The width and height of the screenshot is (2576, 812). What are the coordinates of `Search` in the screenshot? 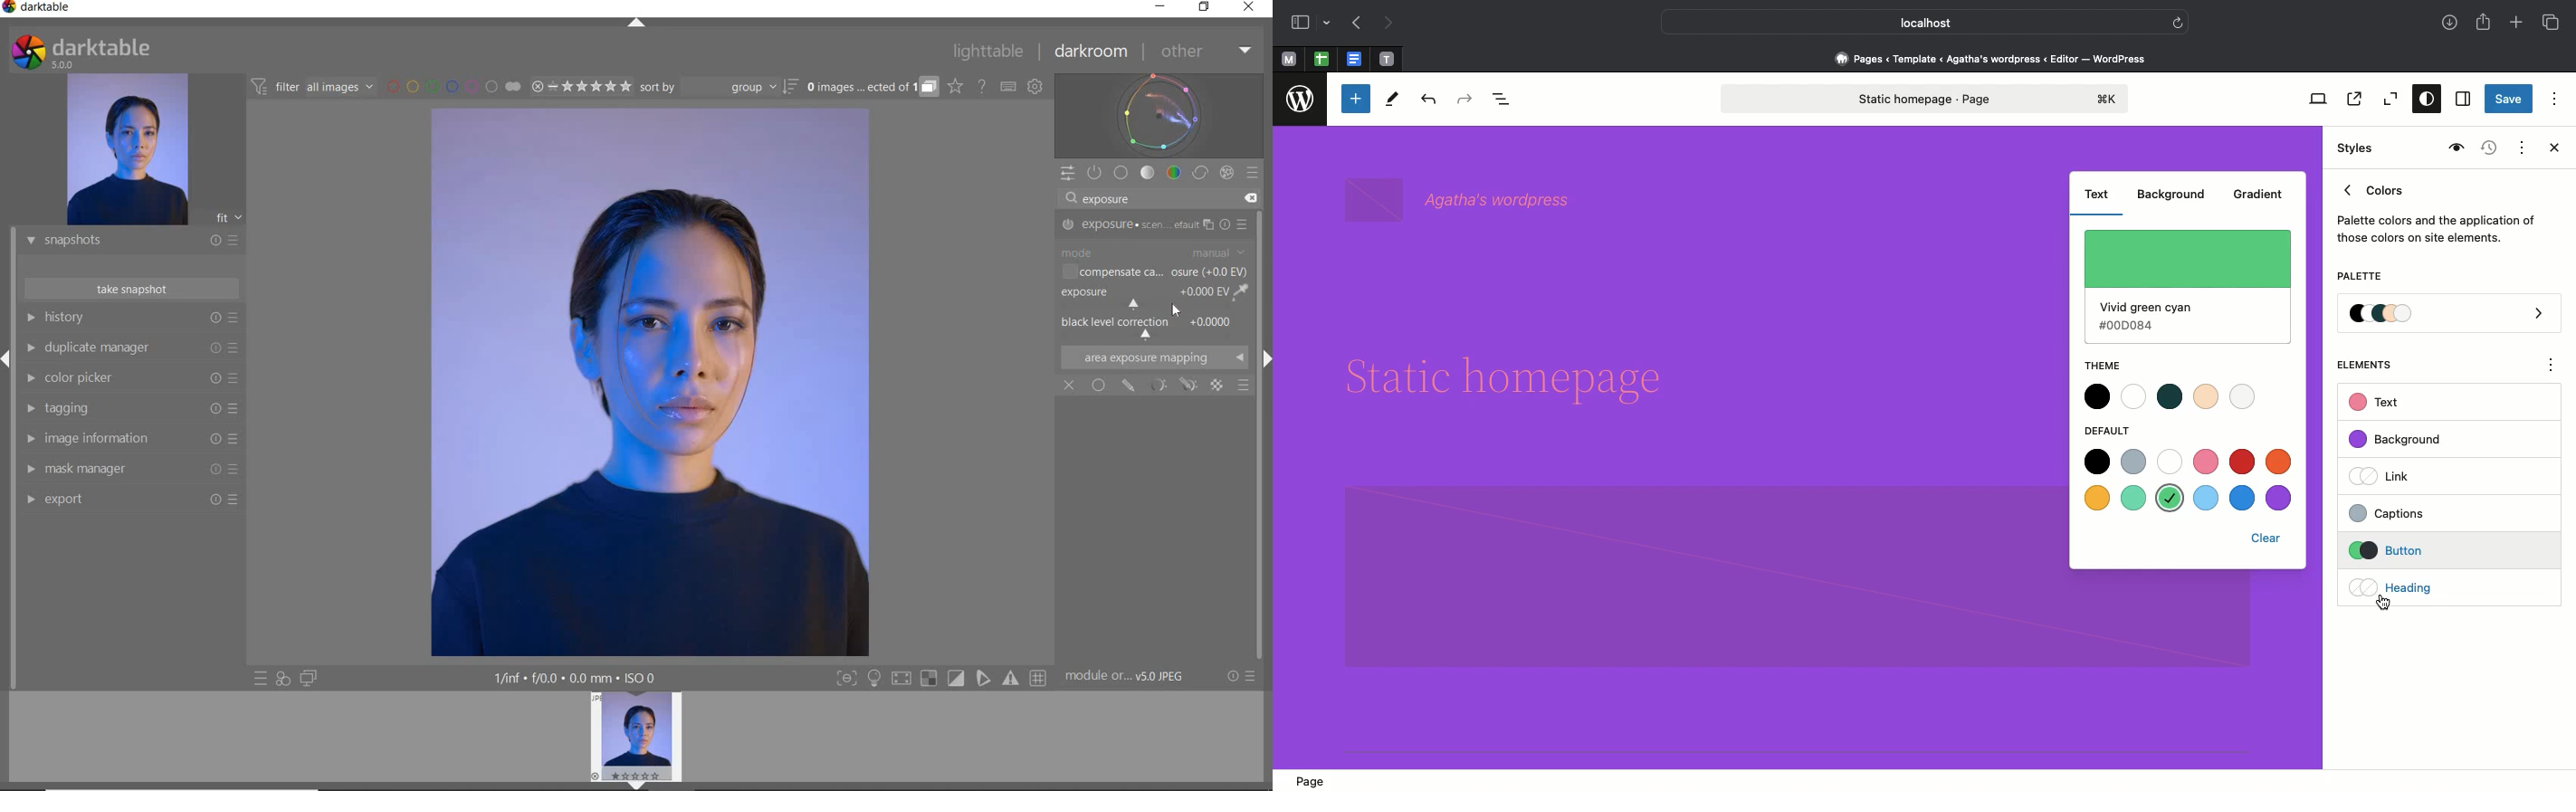 It's located at (1069, 199).